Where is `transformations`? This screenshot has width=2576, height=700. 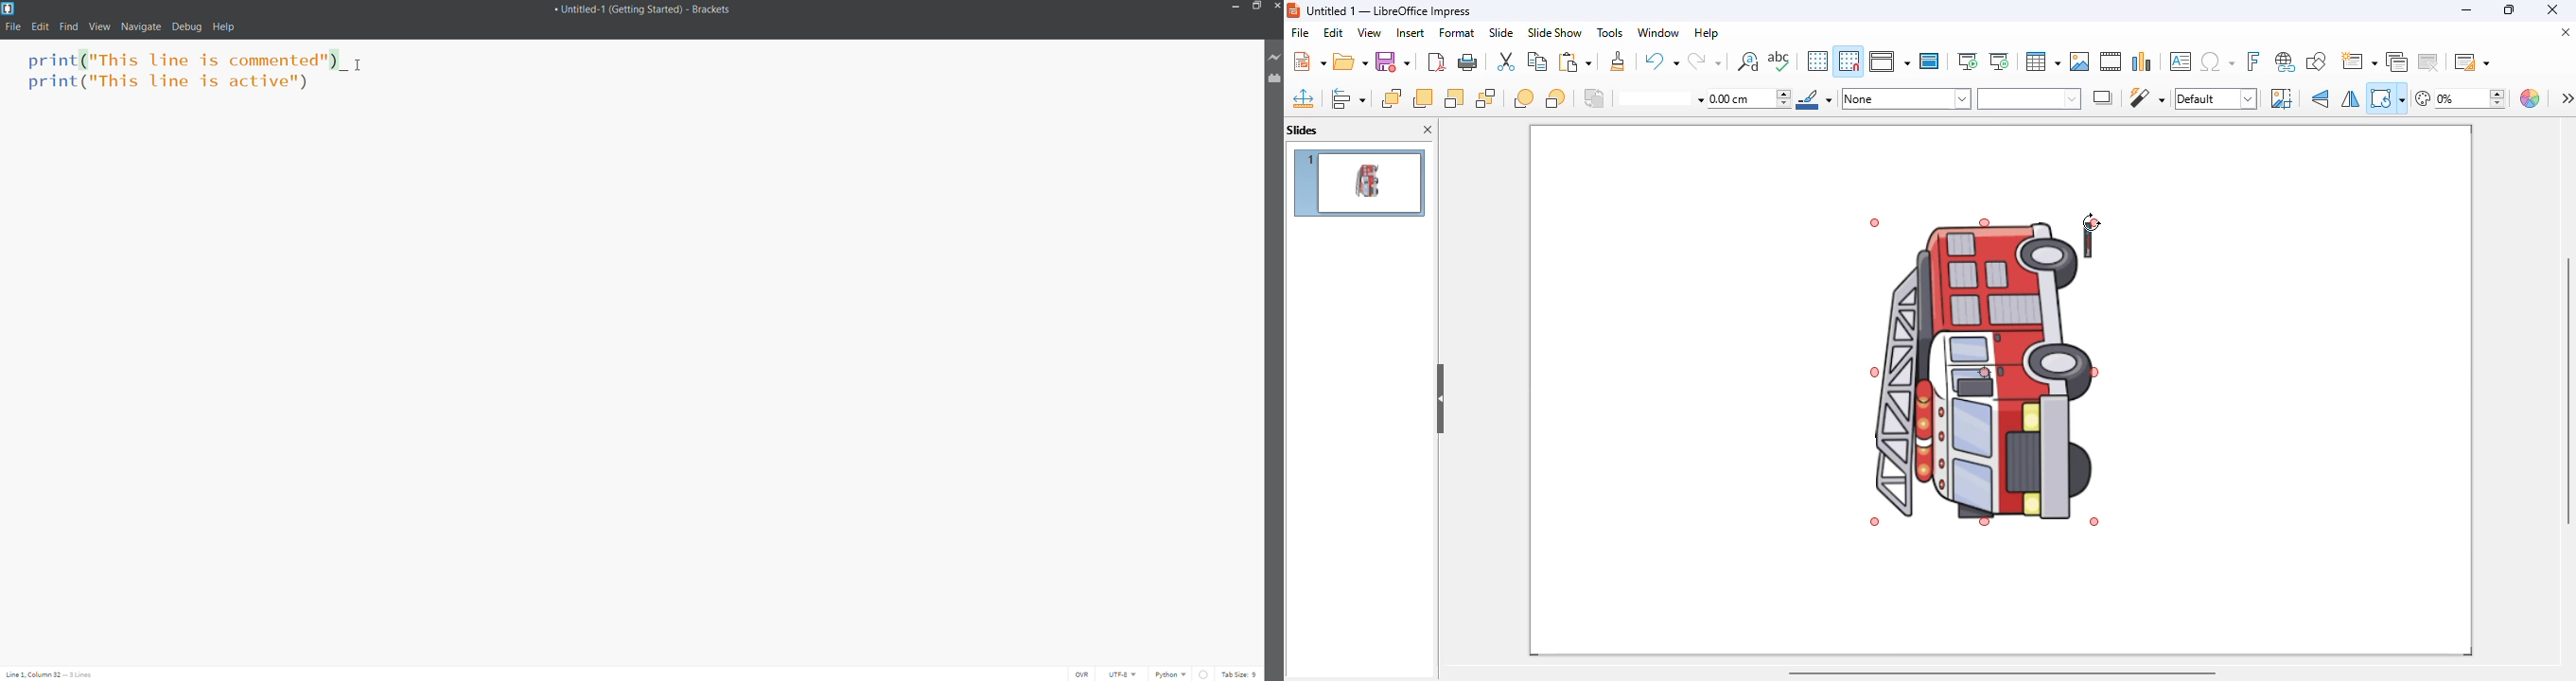 transformations is located at coordinates (2387, 98).